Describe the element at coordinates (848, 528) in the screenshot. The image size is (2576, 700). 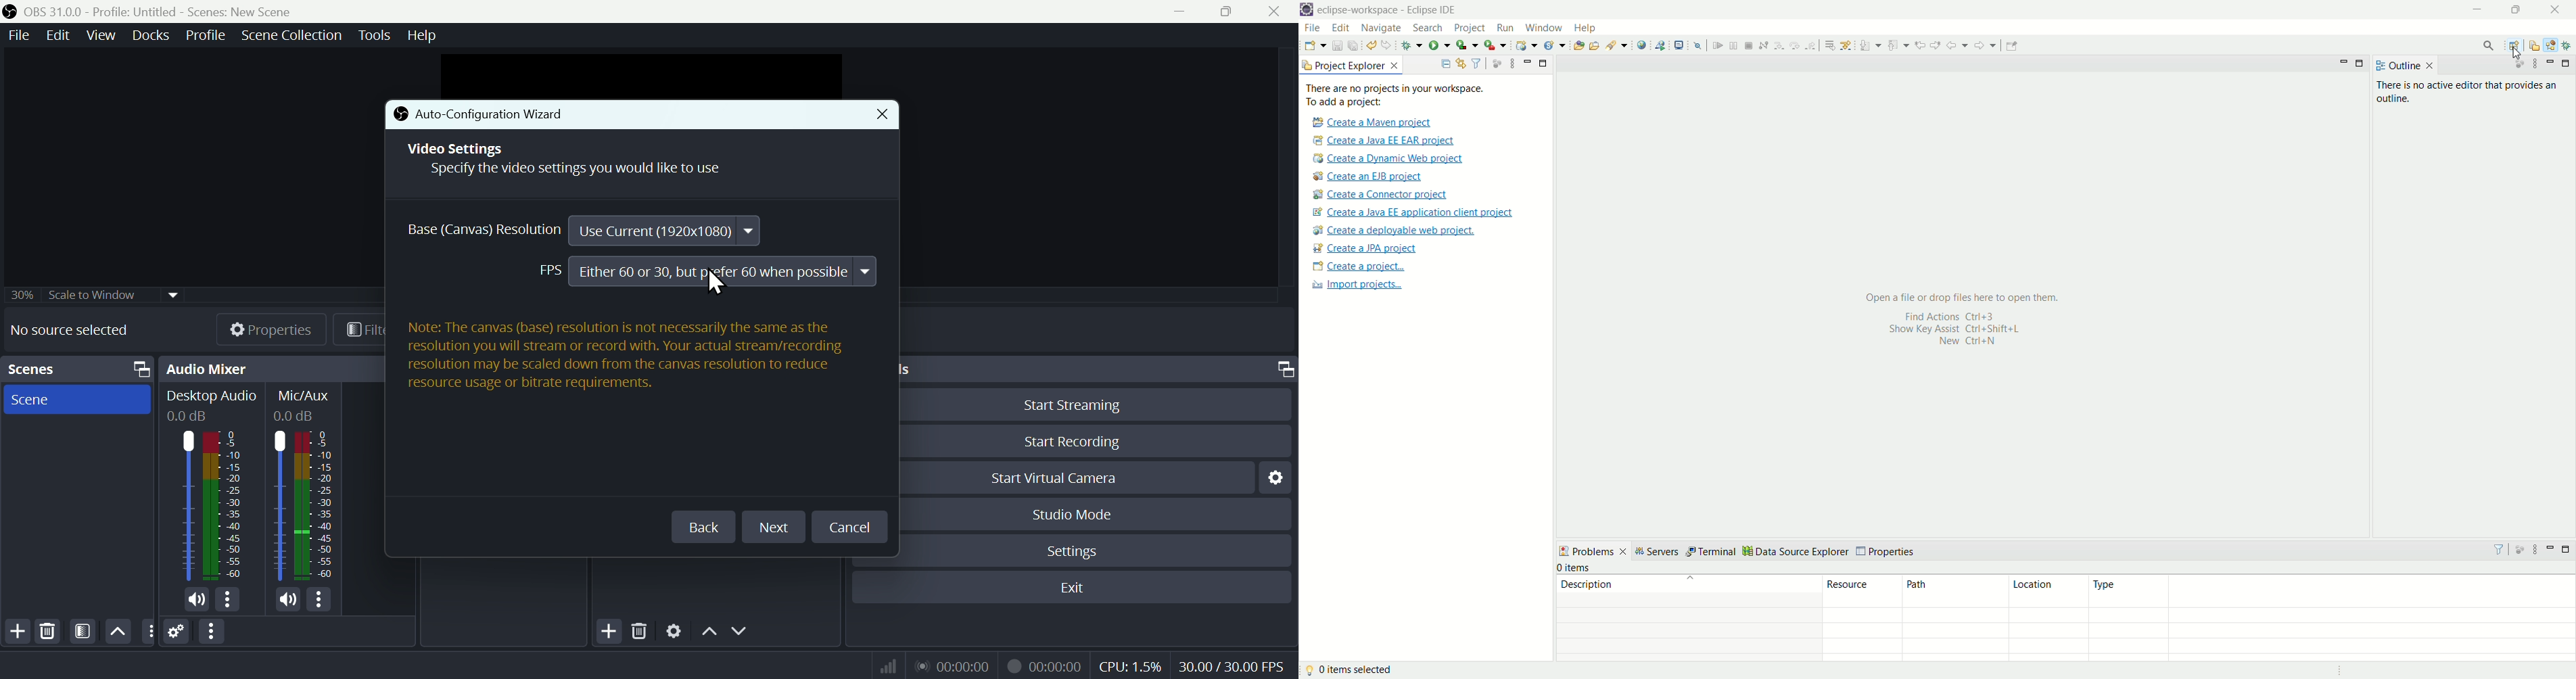
I see `Cancel` at that location.